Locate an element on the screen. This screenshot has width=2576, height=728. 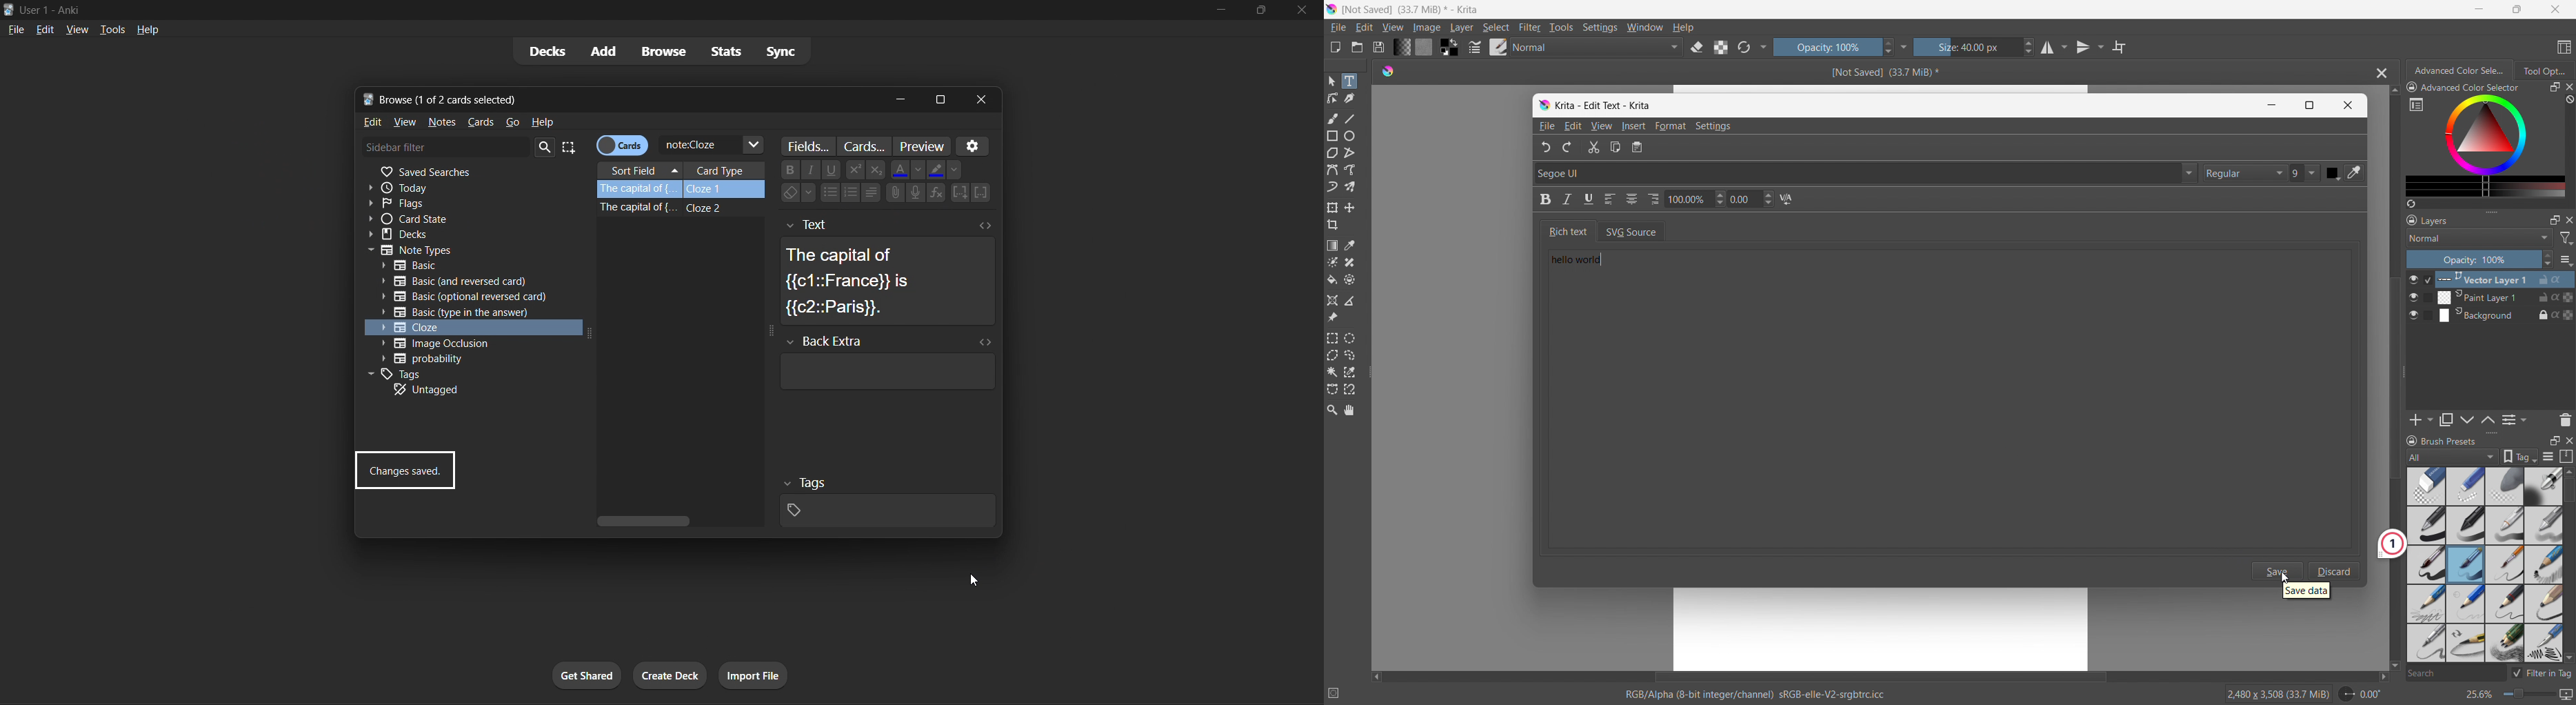
small pin brush is located at coordinates (2504, 565).